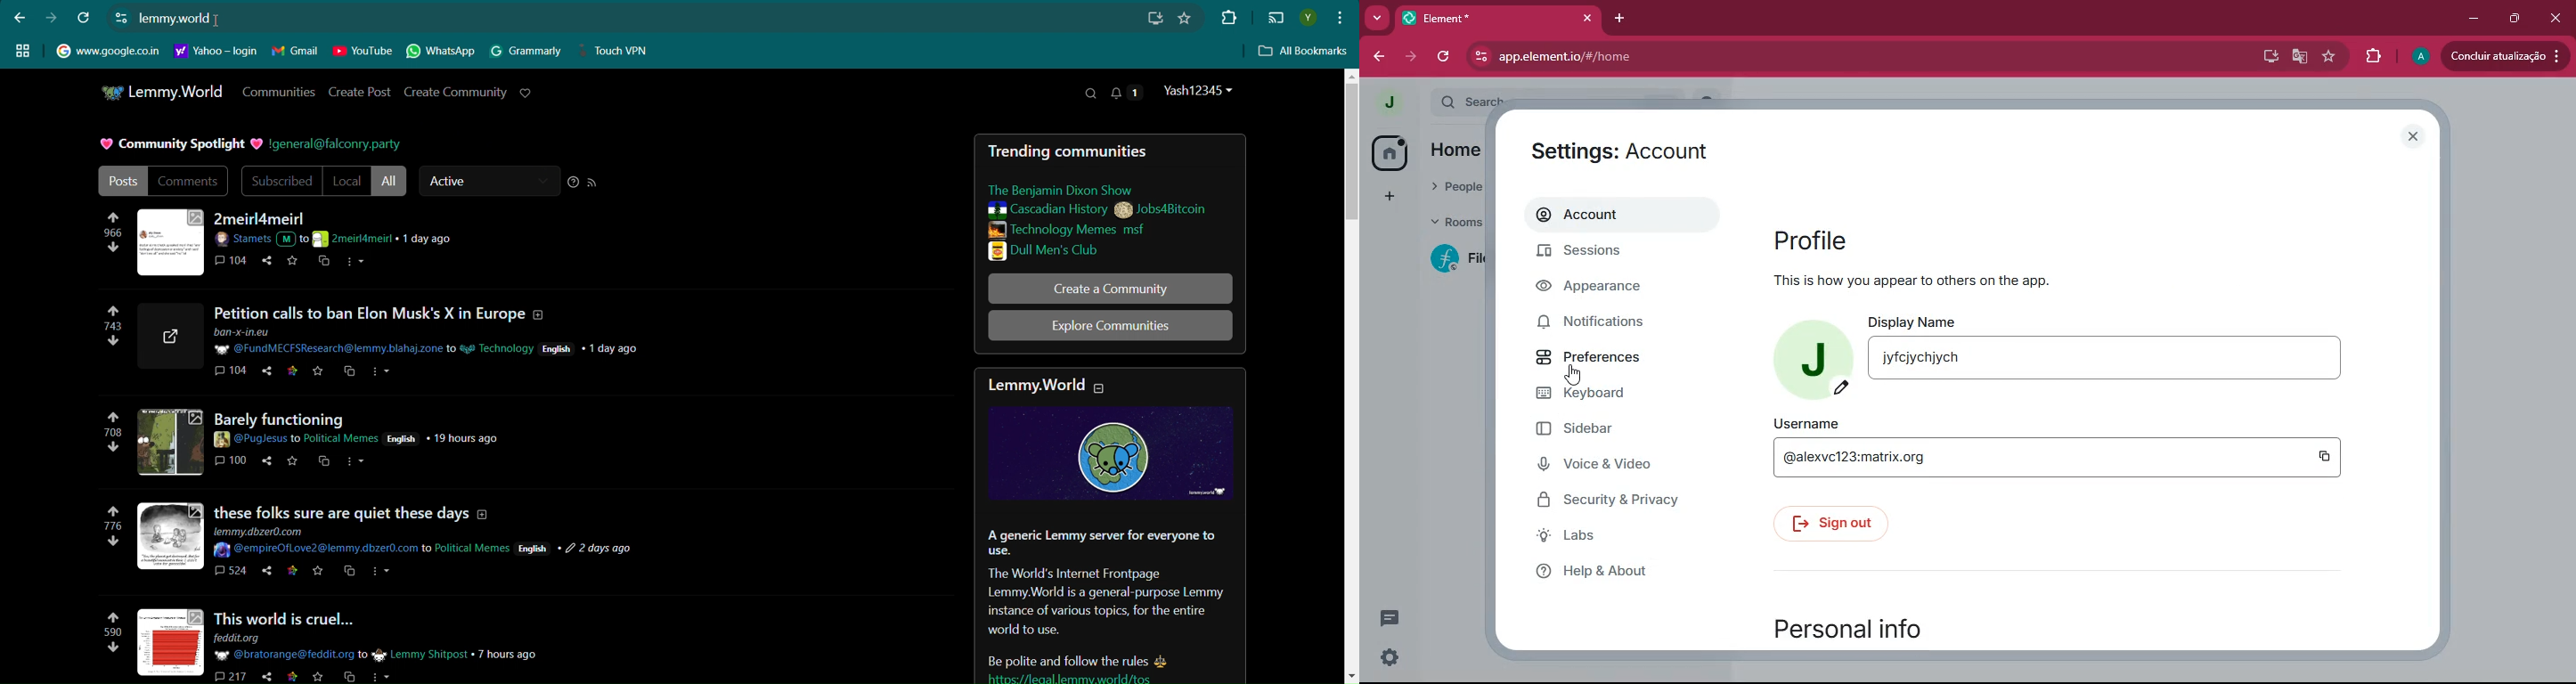 Image resolution: width=2576 pixels, height=700 pixels. I want to click on sessions, so click(1602, 252).